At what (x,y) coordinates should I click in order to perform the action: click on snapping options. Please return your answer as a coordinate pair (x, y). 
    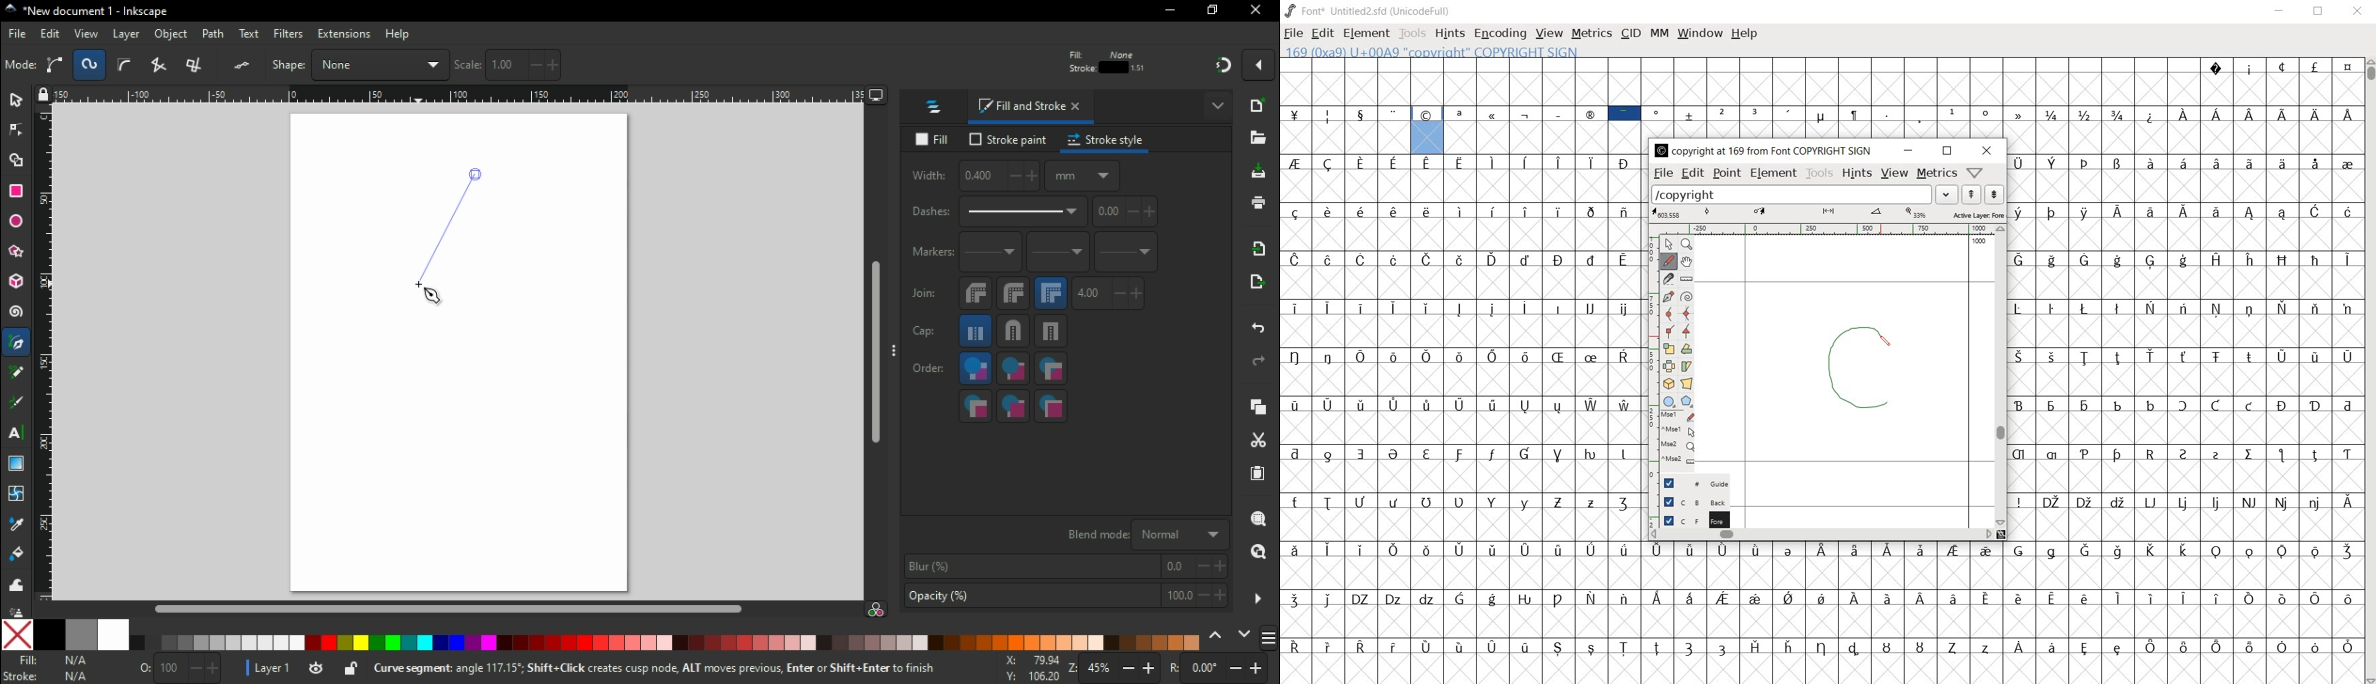
    Looking at the image, I should click on (1259, 70).